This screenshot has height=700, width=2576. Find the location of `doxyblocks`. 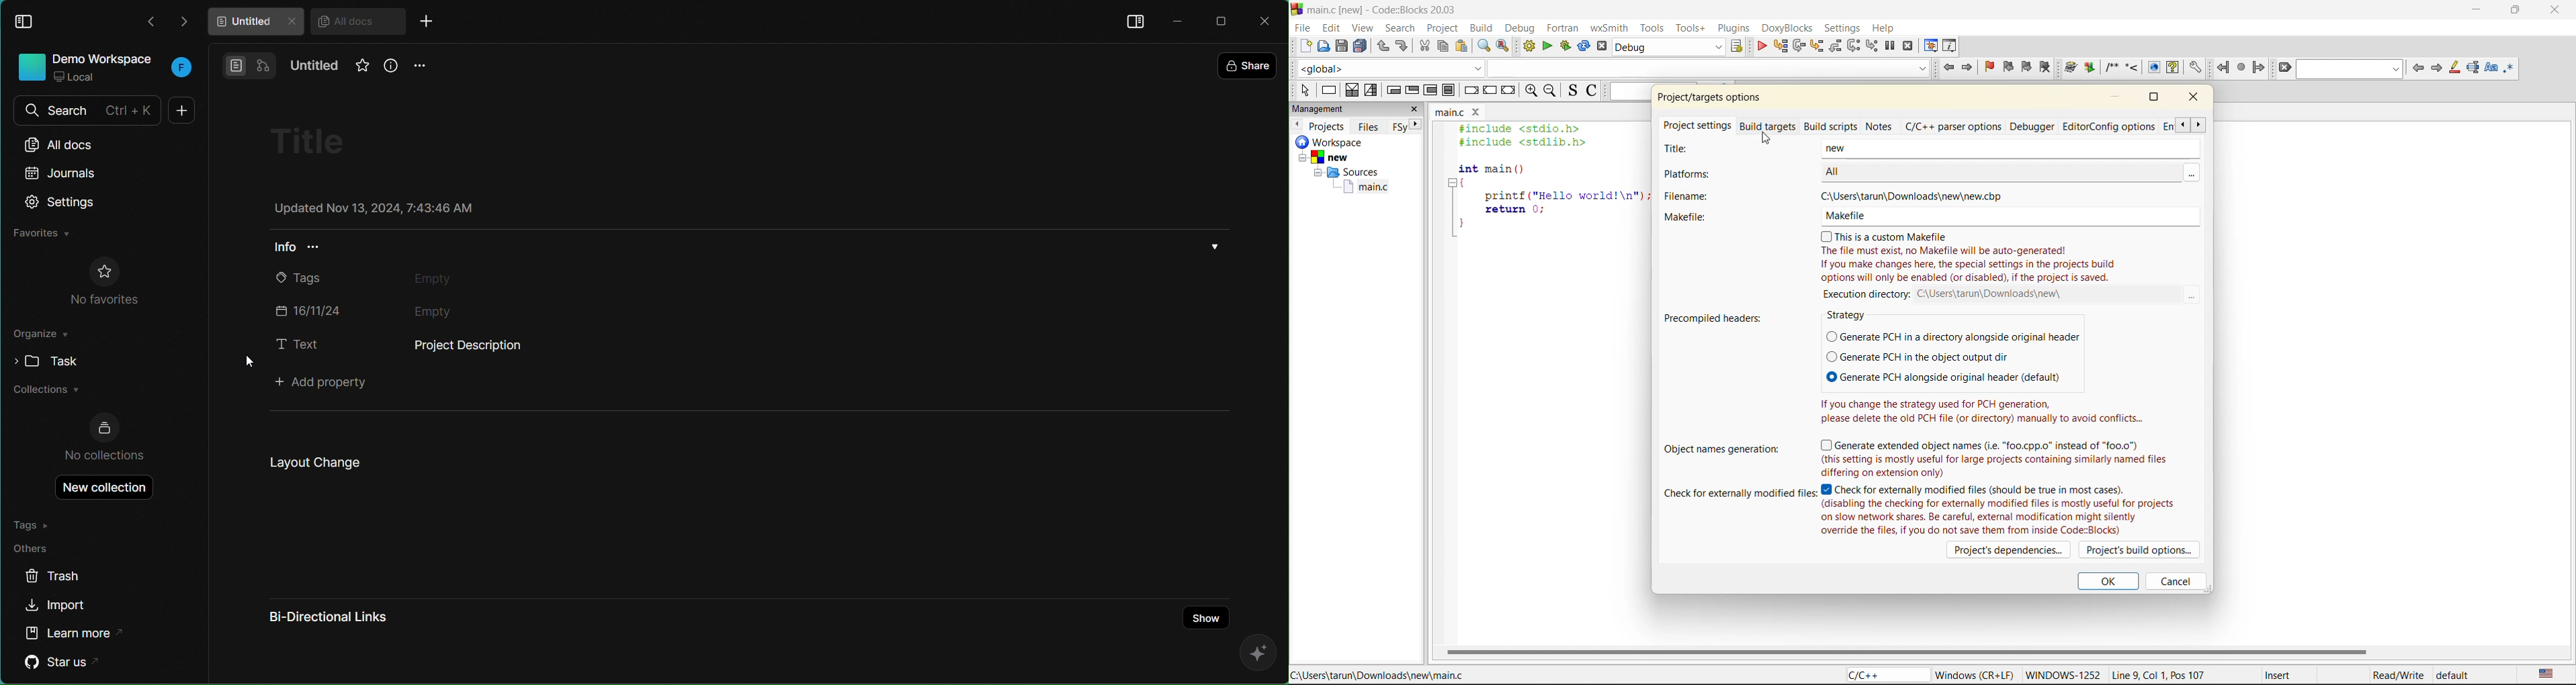

doxyblocks is located at coordinates (1786, 28).